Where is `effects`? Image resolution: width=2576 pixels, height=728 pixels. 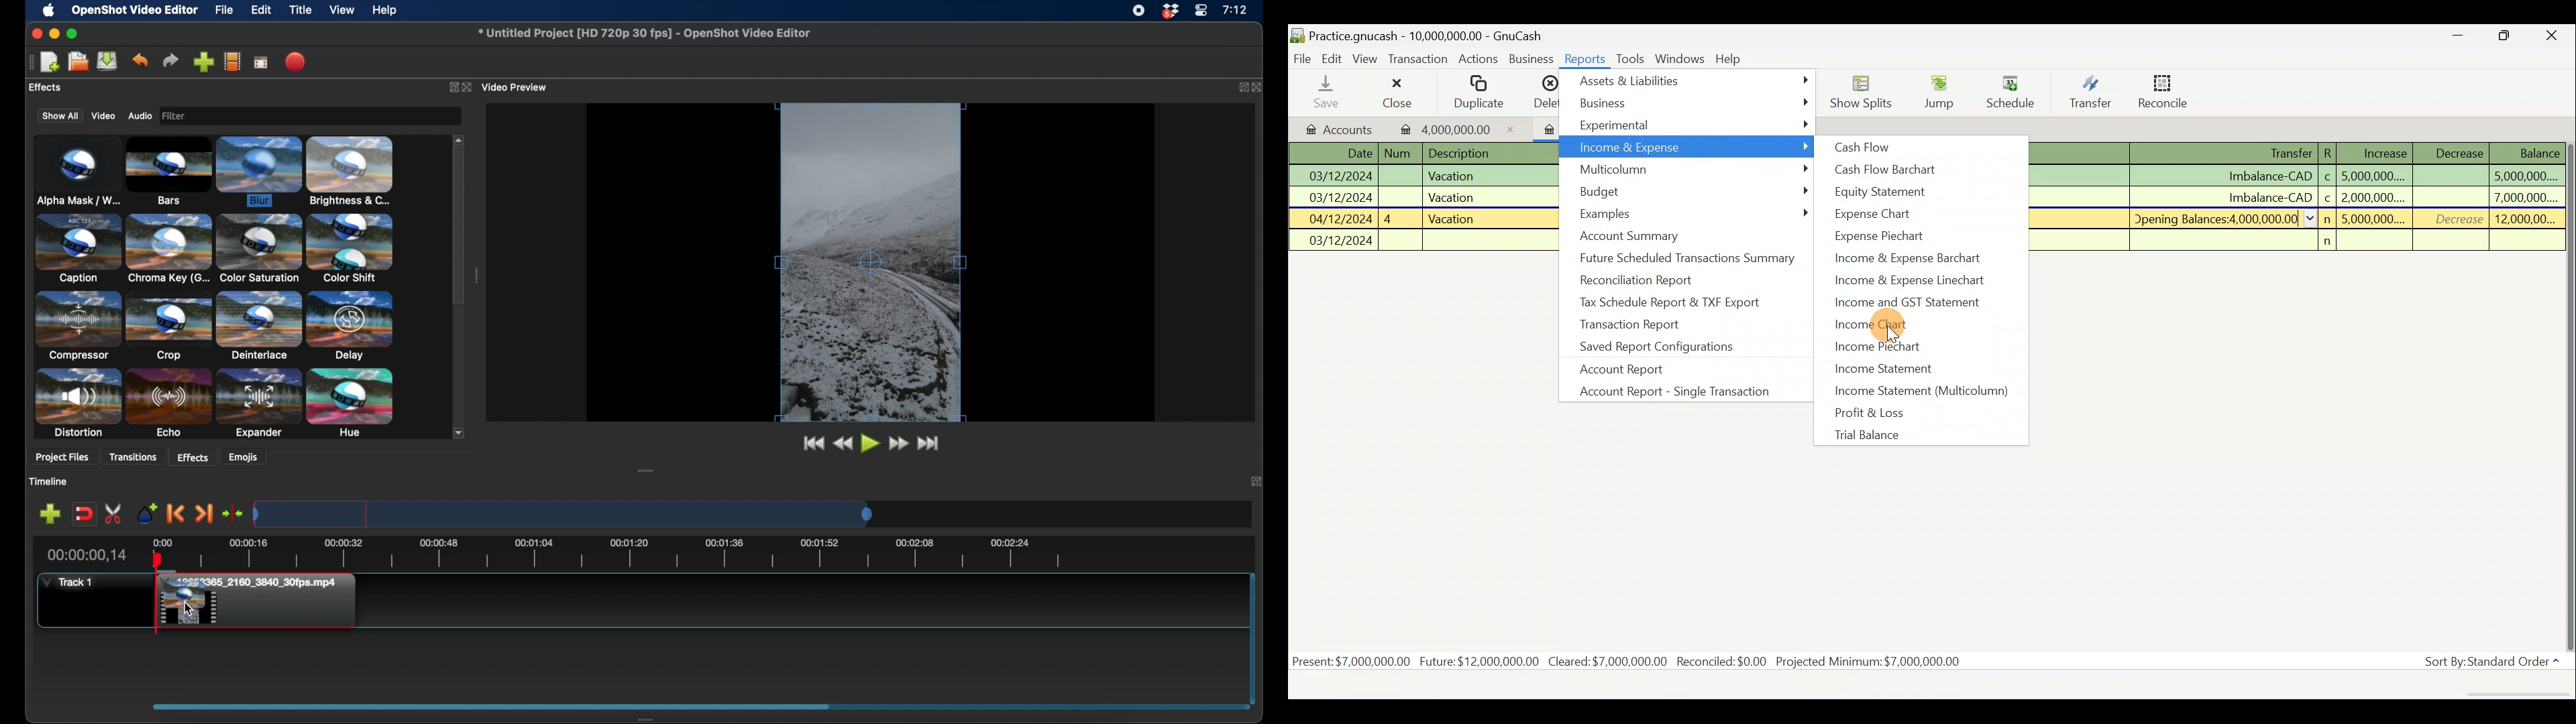
effects is located at coordinates (193, 457).